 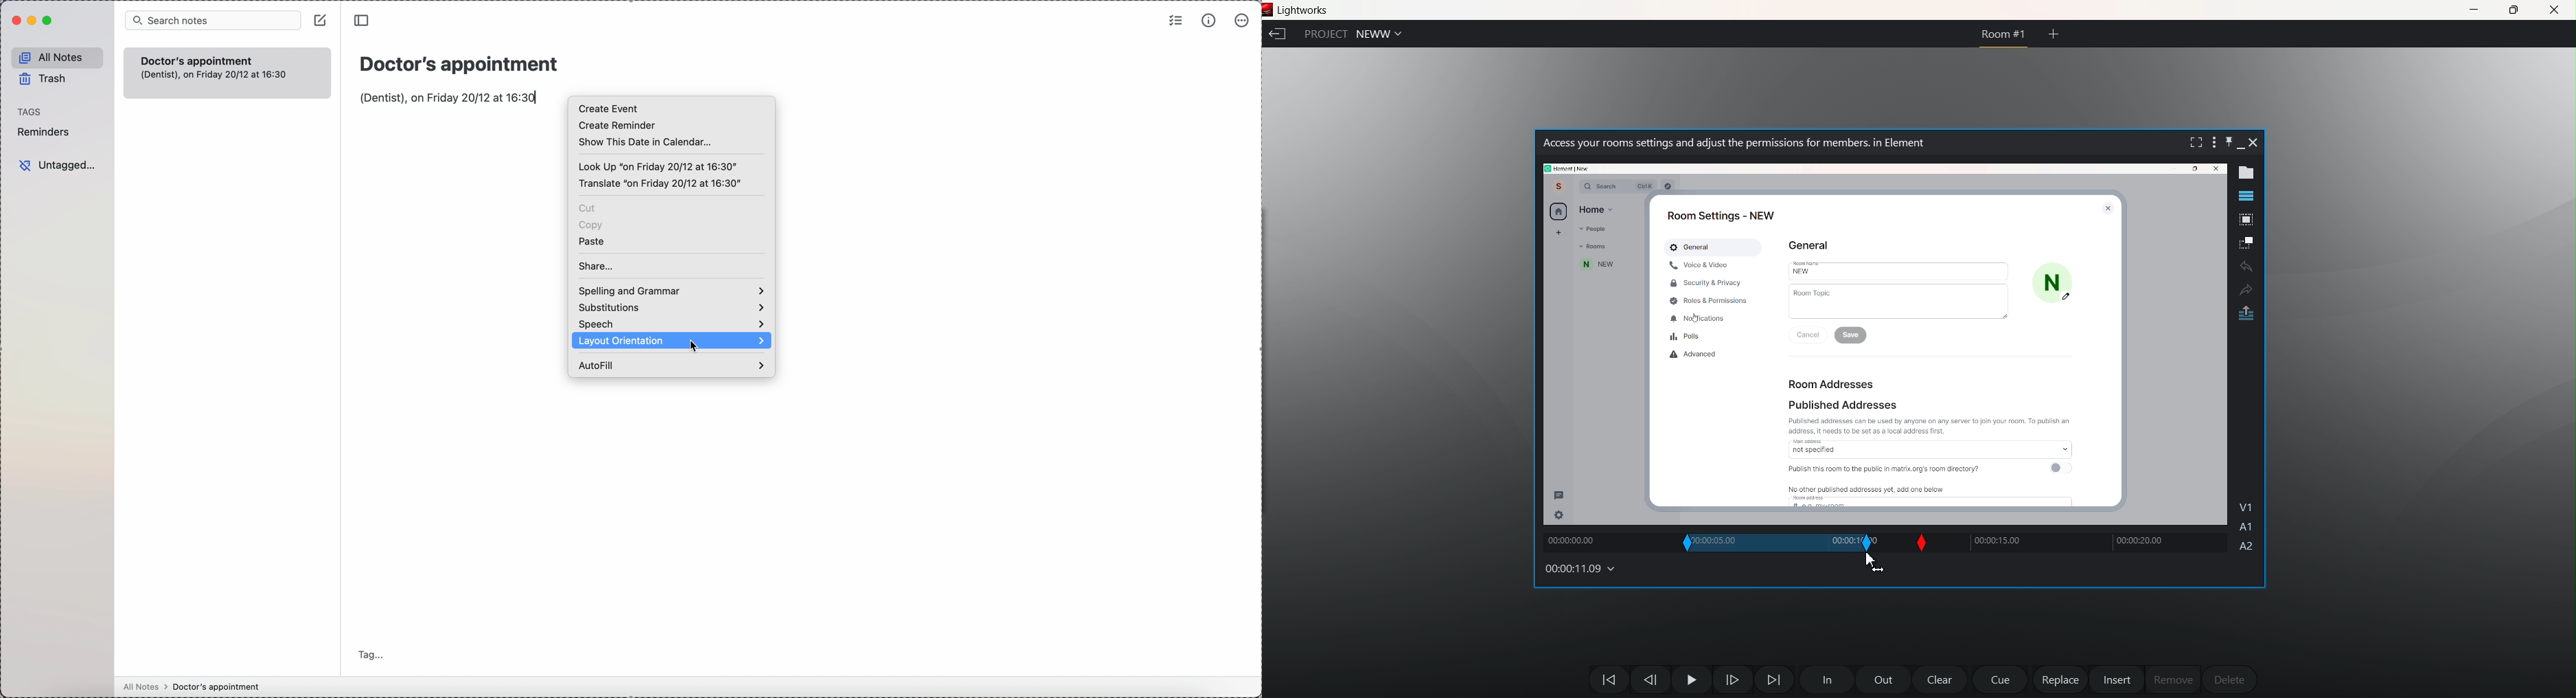 What do you see at coordinates (2206, 143) in the screenshot?
I see `show setting menu` at bounding box center [2206, 143].